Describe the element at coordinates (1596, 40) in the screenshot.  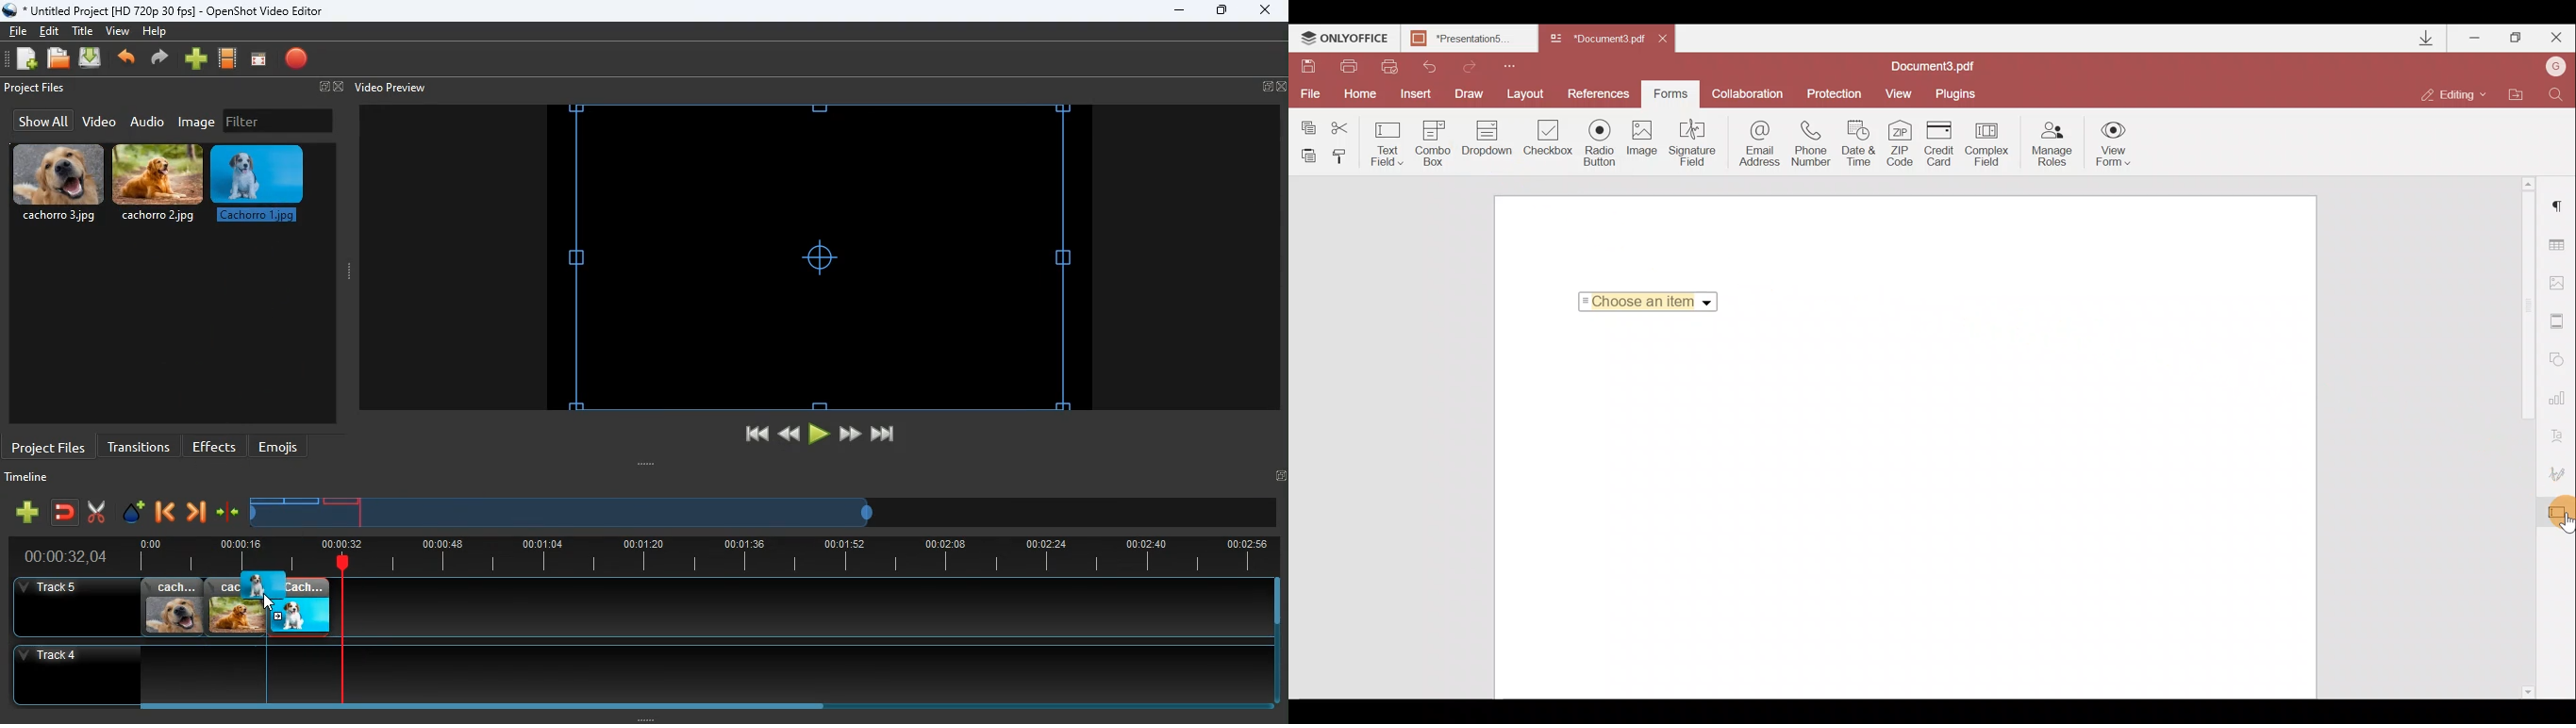
I see `Document name` at that location.